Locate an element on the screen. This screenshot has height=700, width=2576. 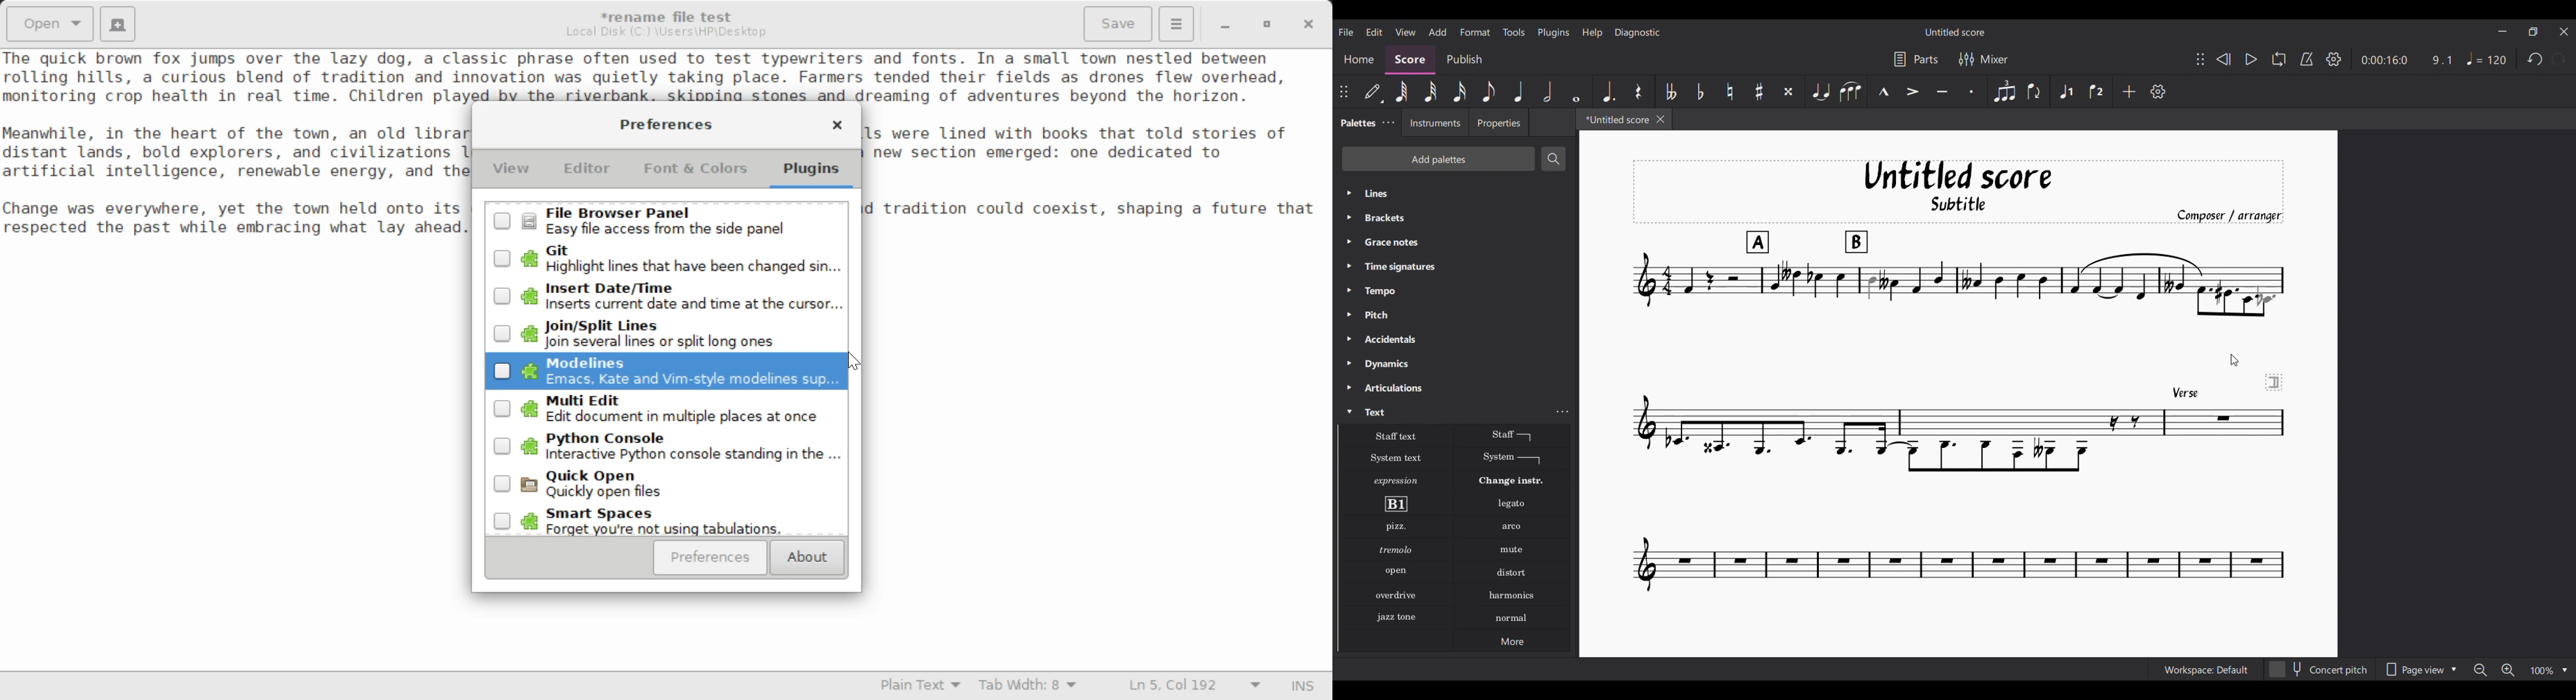
Slur is located at coordinates (1851, 91).